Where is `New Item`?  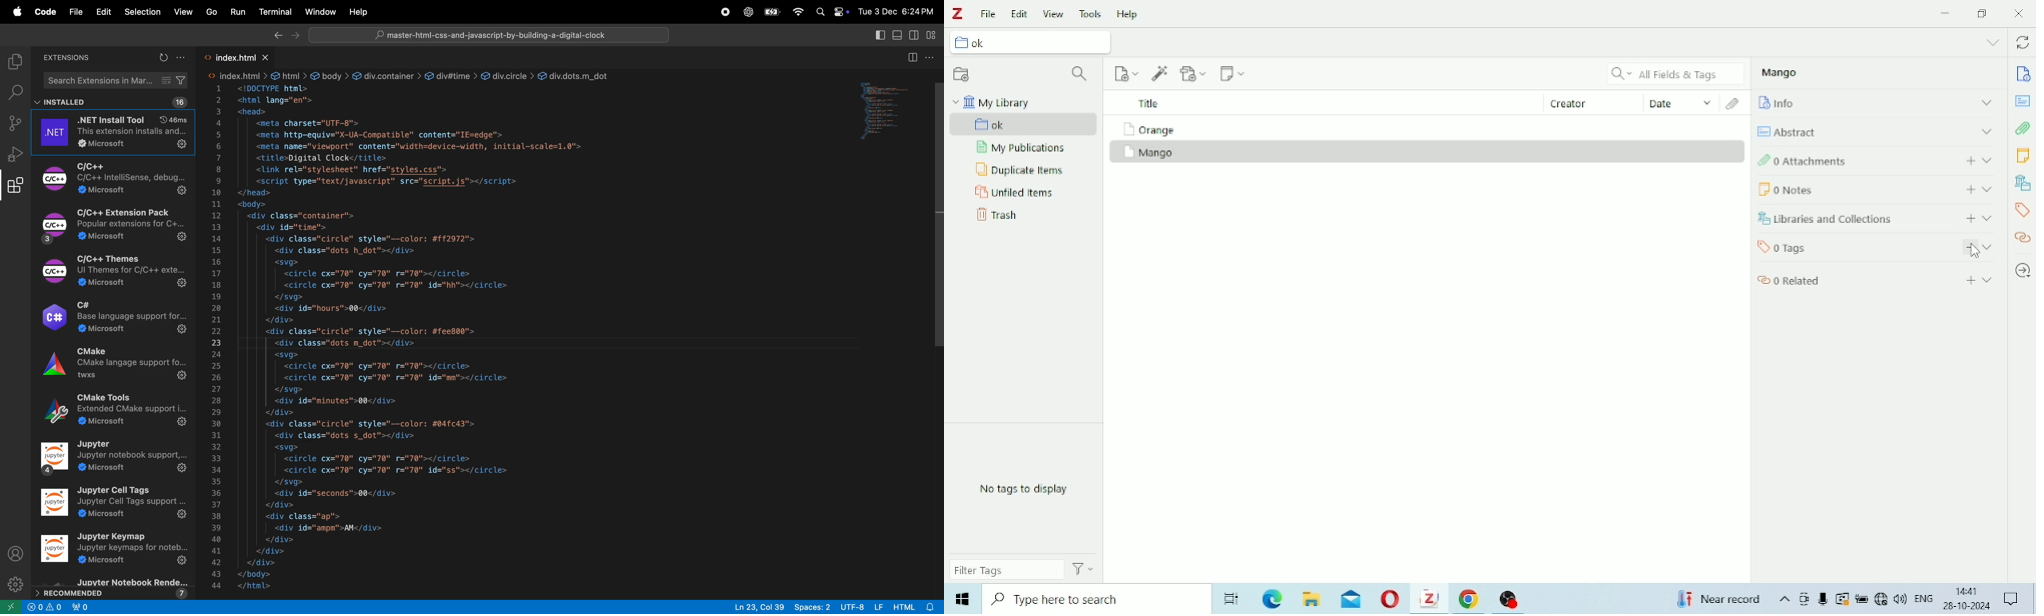 New Item is located at coordinates (1127, 73).